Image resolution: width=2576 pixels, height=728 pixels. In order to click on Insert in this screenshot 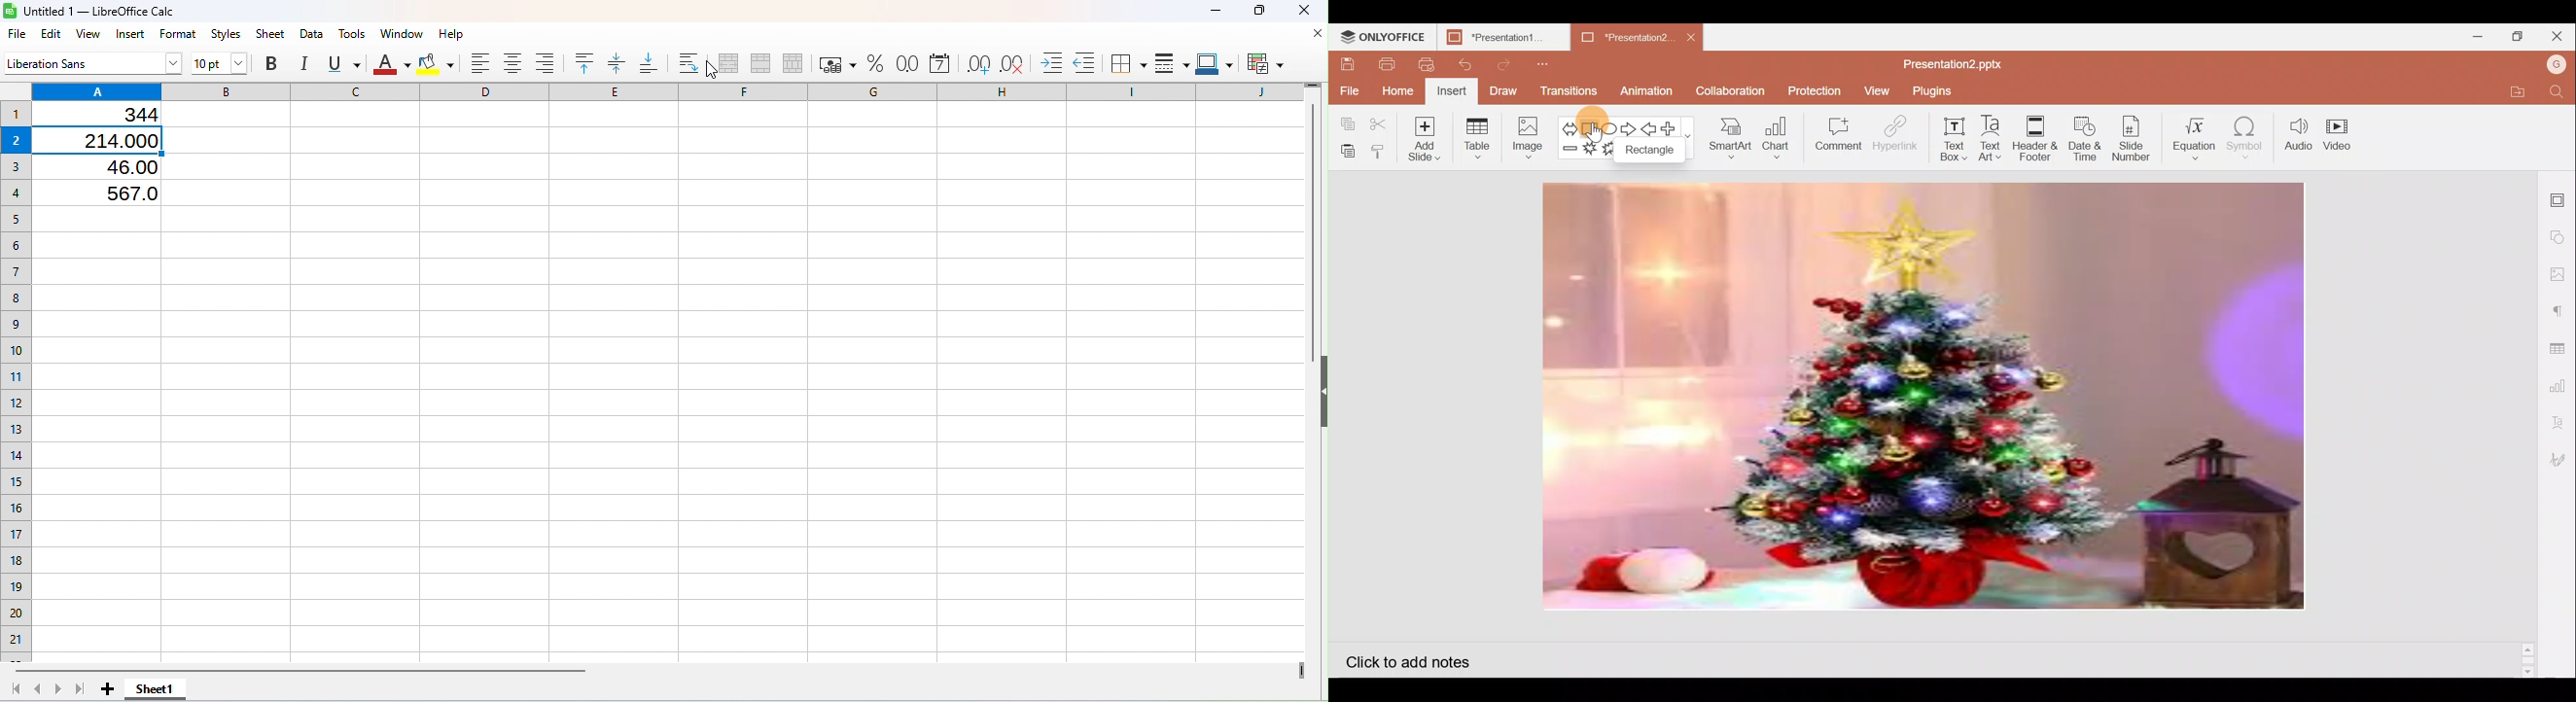, I will do `click(132, 35)`.